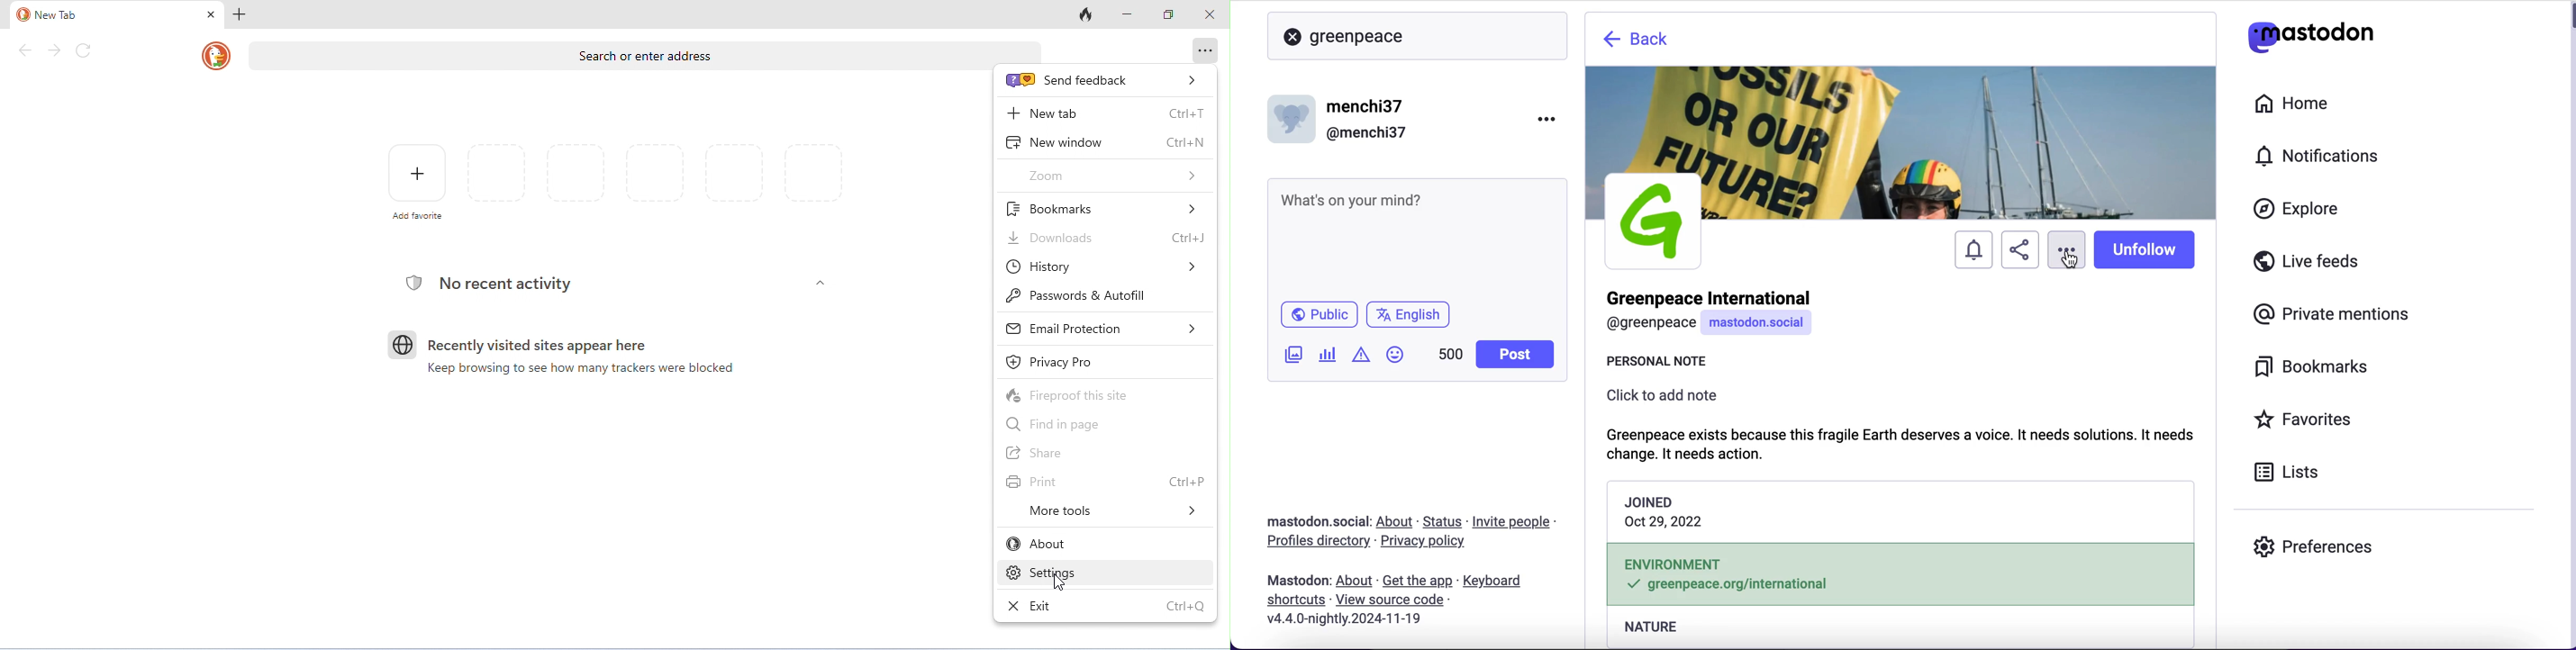  I want to click on notifications, so click(1971, 251).